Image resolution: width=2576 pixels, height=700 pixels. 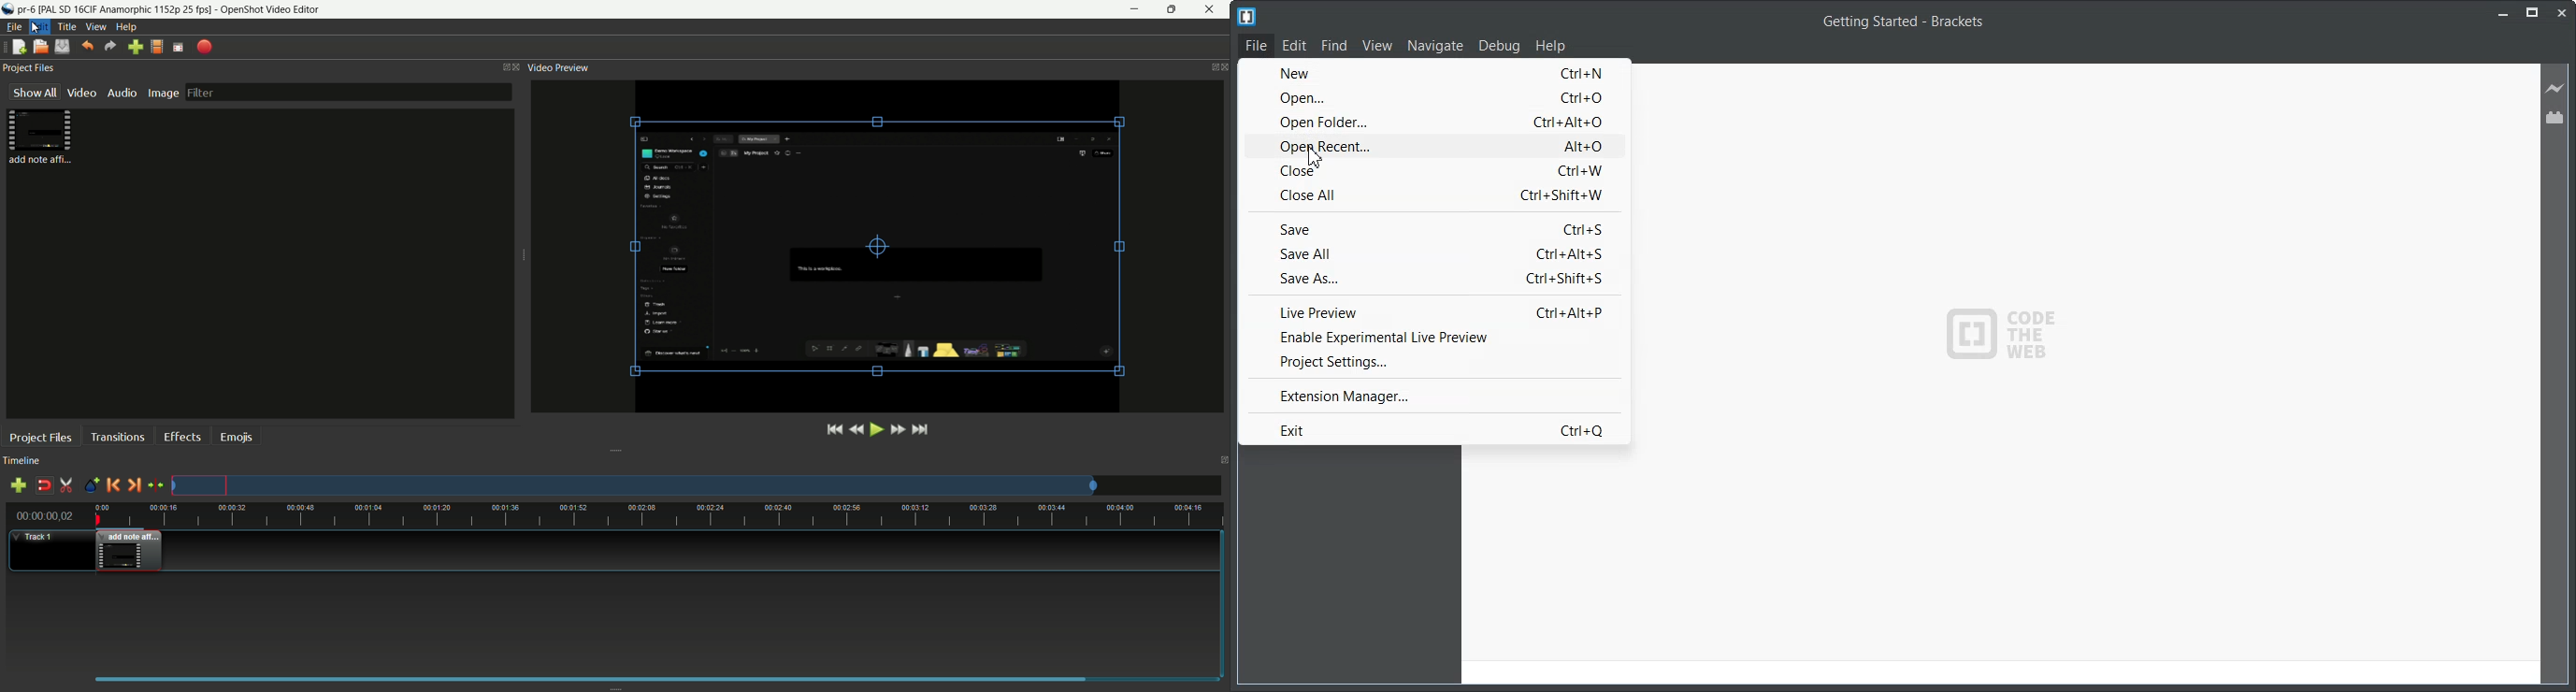 I want to click on Close, so click(x=2561, y=14).